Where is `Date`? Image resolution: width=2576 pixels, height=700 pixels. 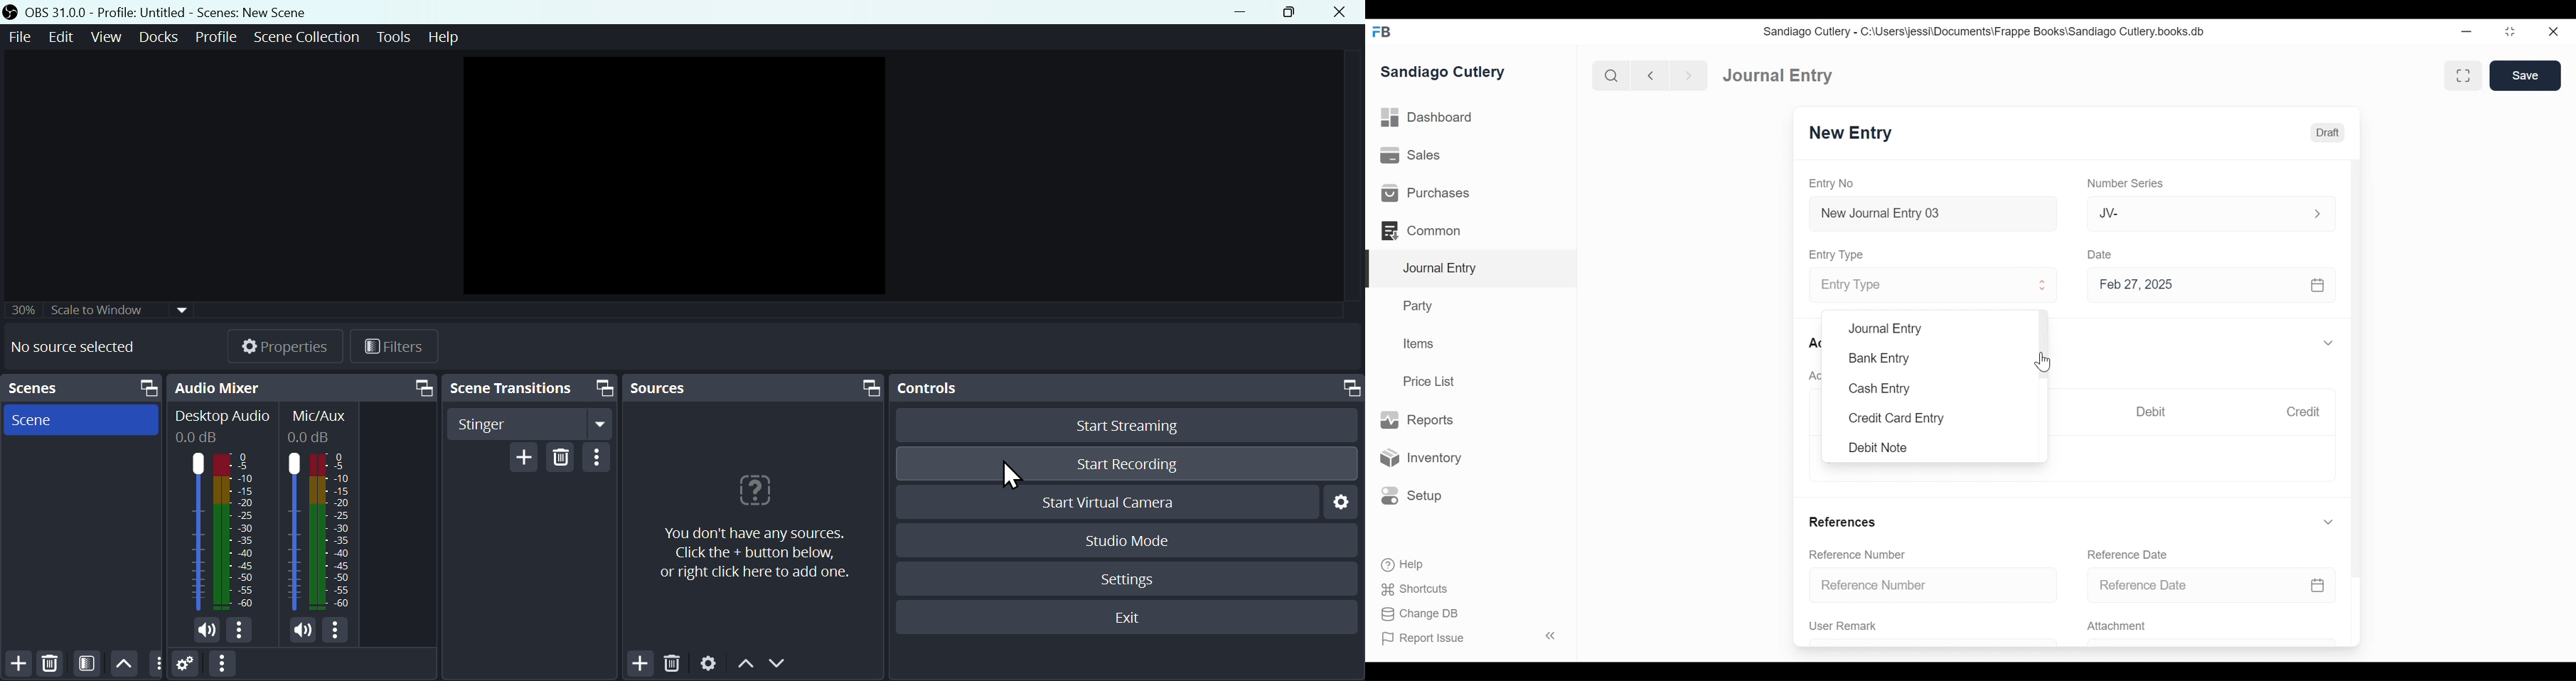
Date is located at coordinates (2102, 254).